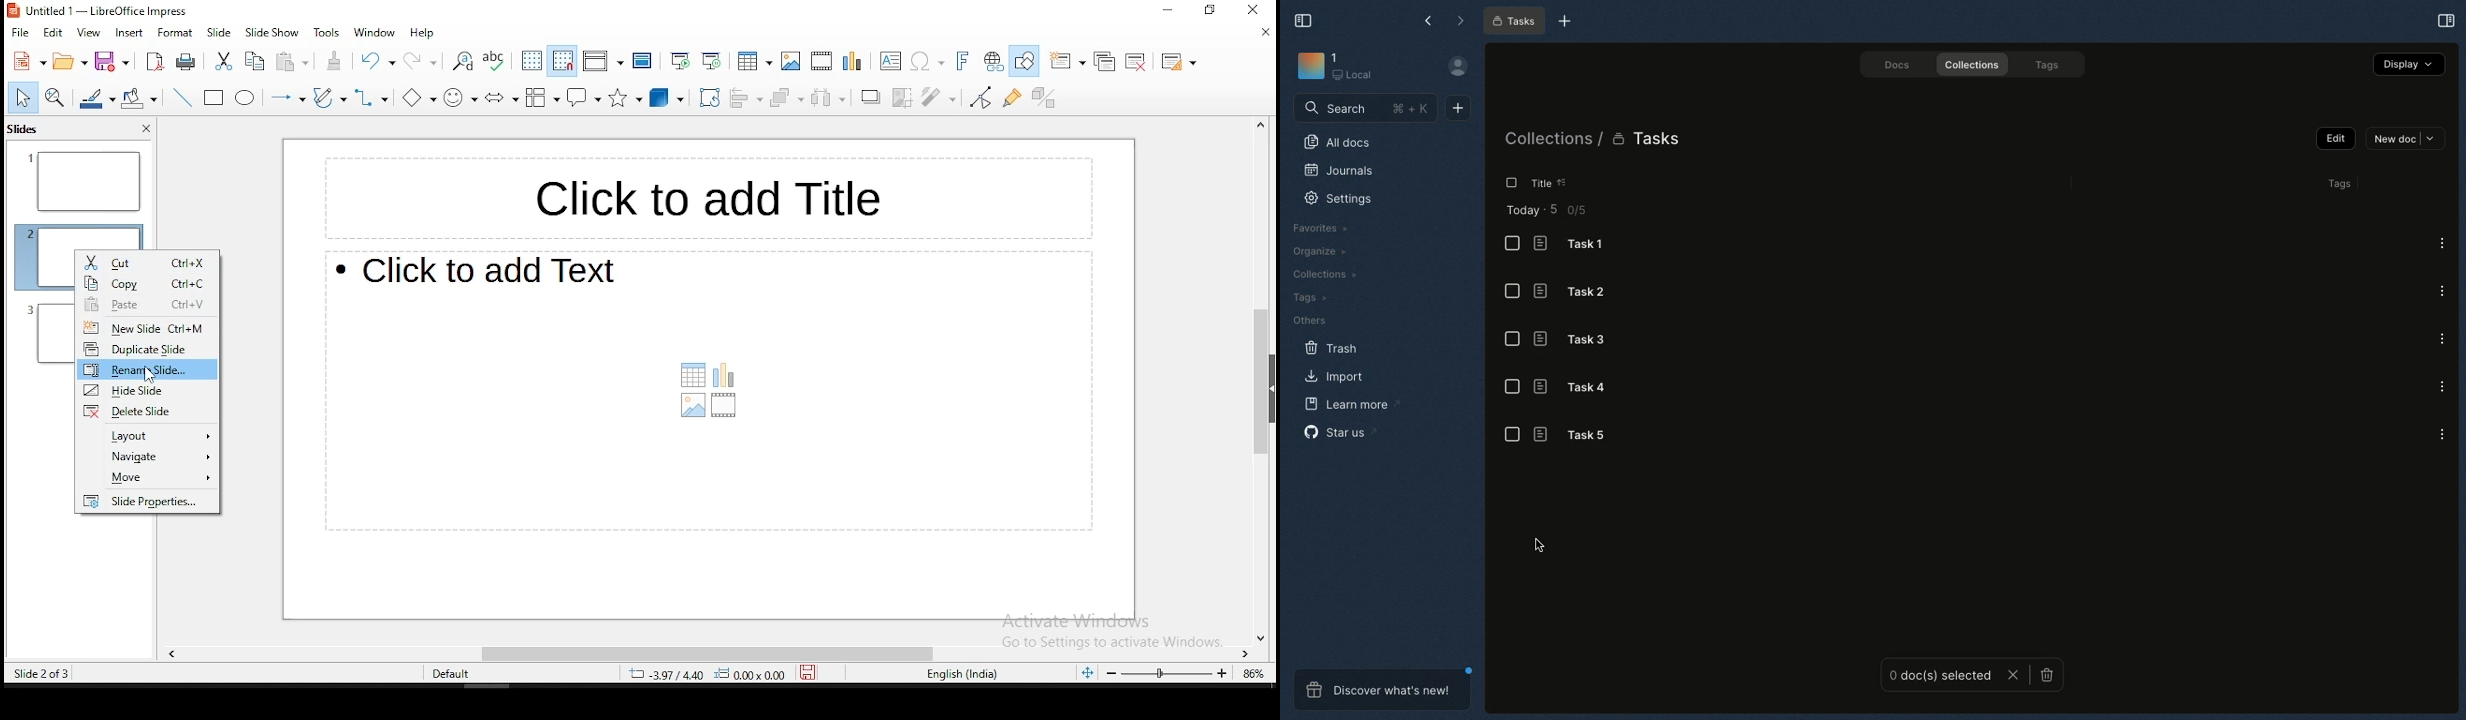  I want to click on insert video, so click(821, 59).